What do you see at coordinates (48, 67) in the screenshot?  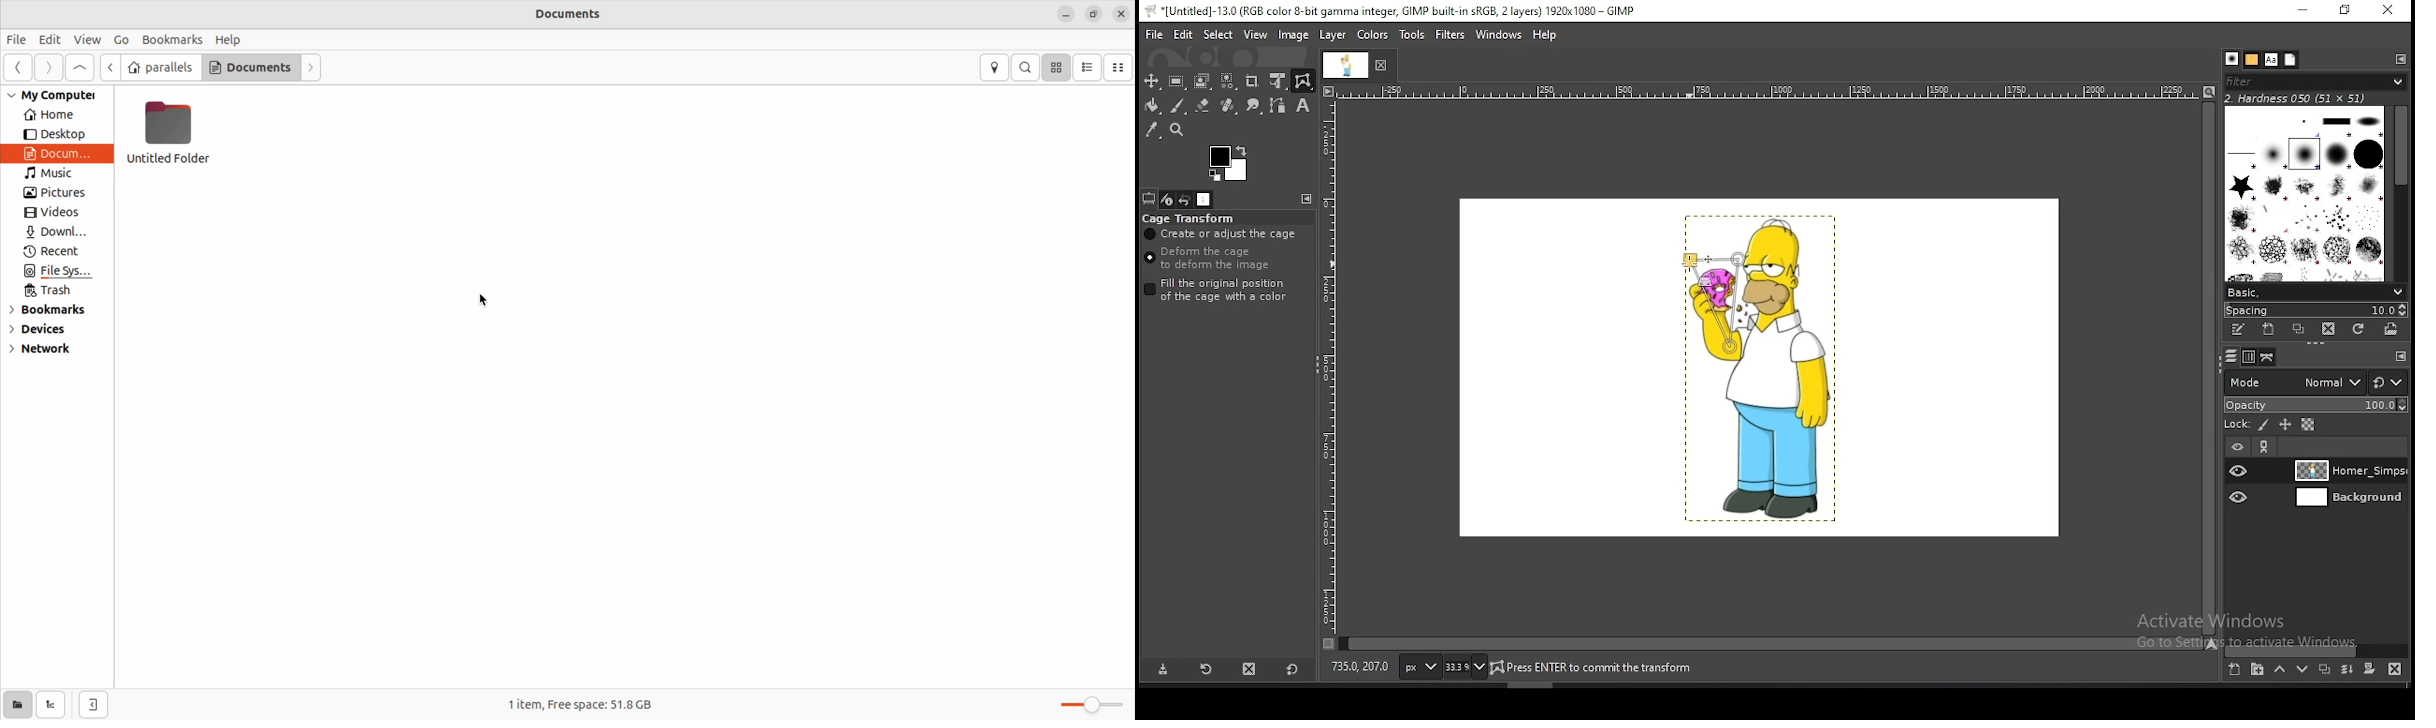 I see `forward` at bounding box center [48, 67].